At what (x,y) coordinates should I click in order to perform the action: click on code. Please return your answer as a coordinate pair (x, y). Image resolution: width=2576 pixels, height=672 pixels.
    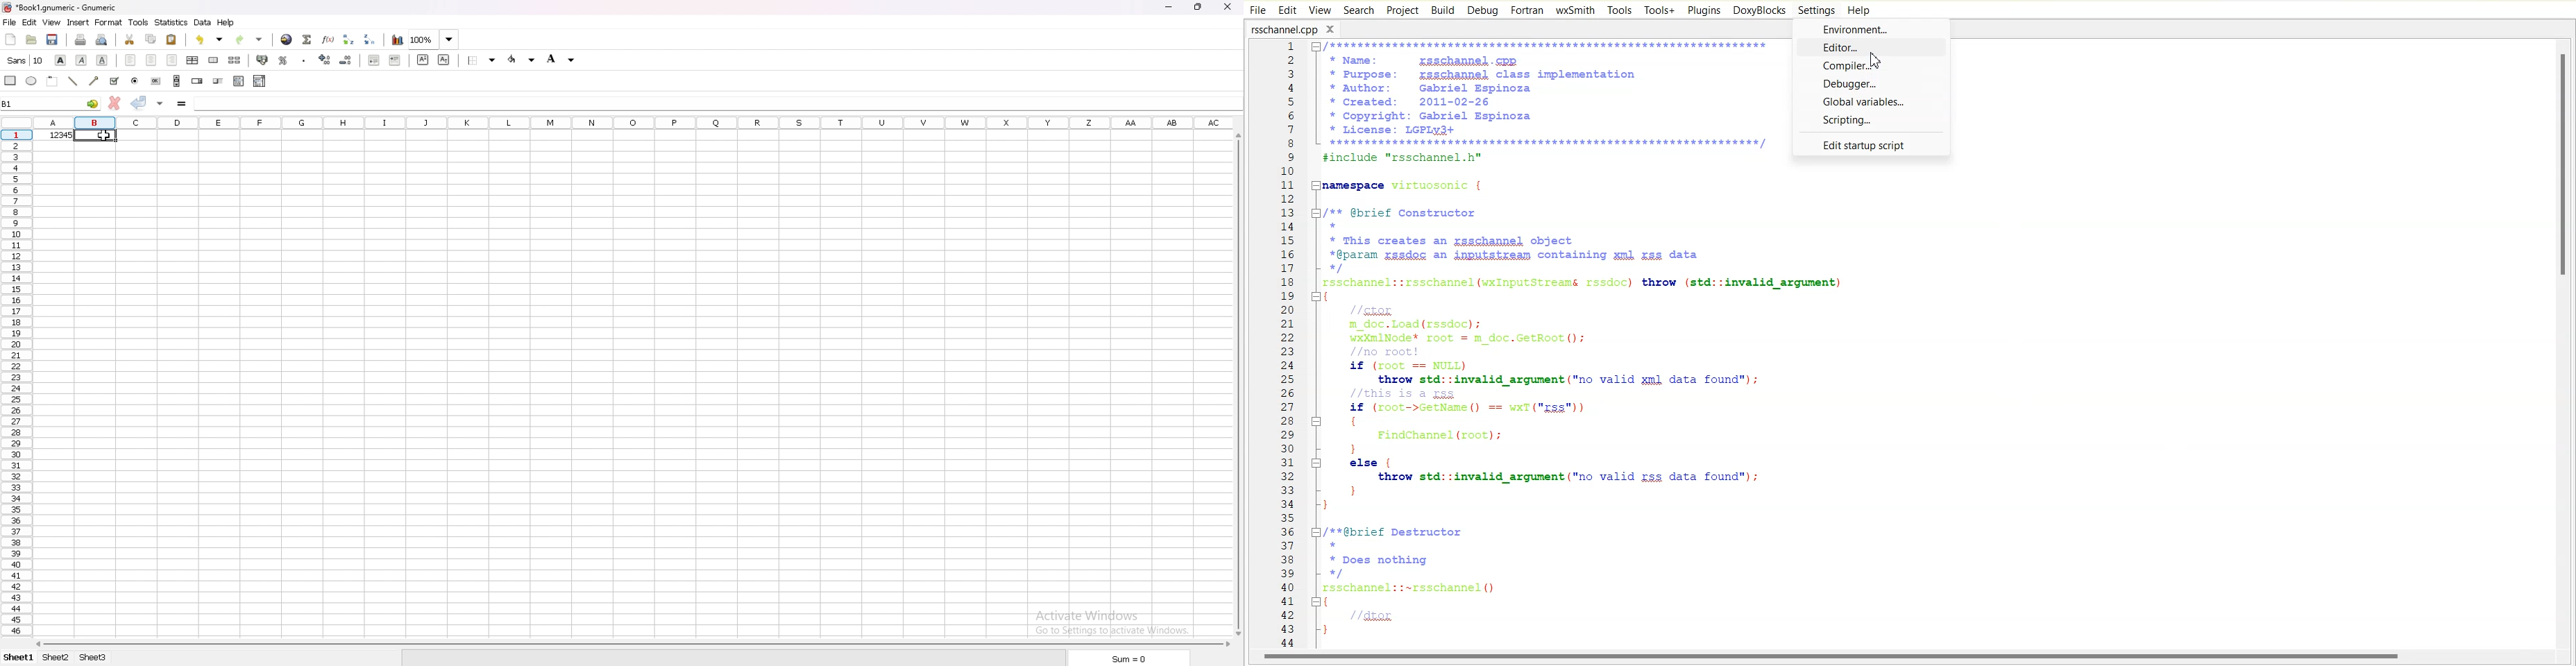
    Looking at the image, I should click on (1554, 338).